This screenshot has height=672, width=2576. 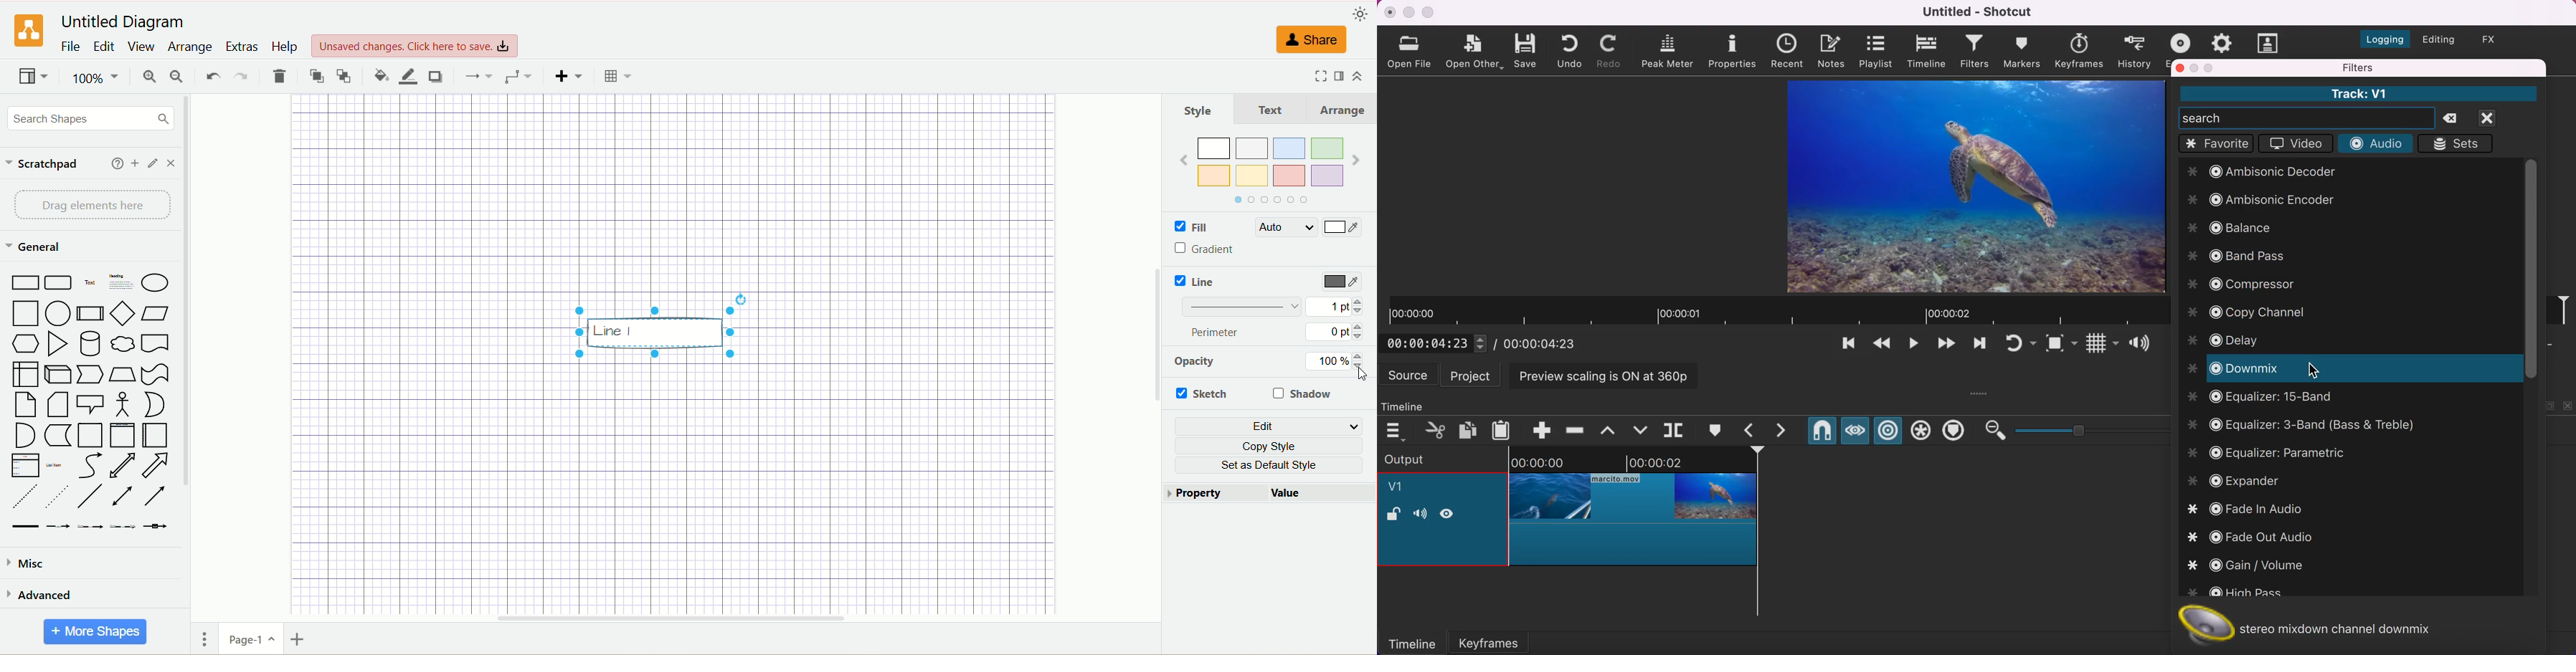 What do you see at coordinates (60, 375) in the screenshot?
I see `Cube` at bounding box center [60, 375].